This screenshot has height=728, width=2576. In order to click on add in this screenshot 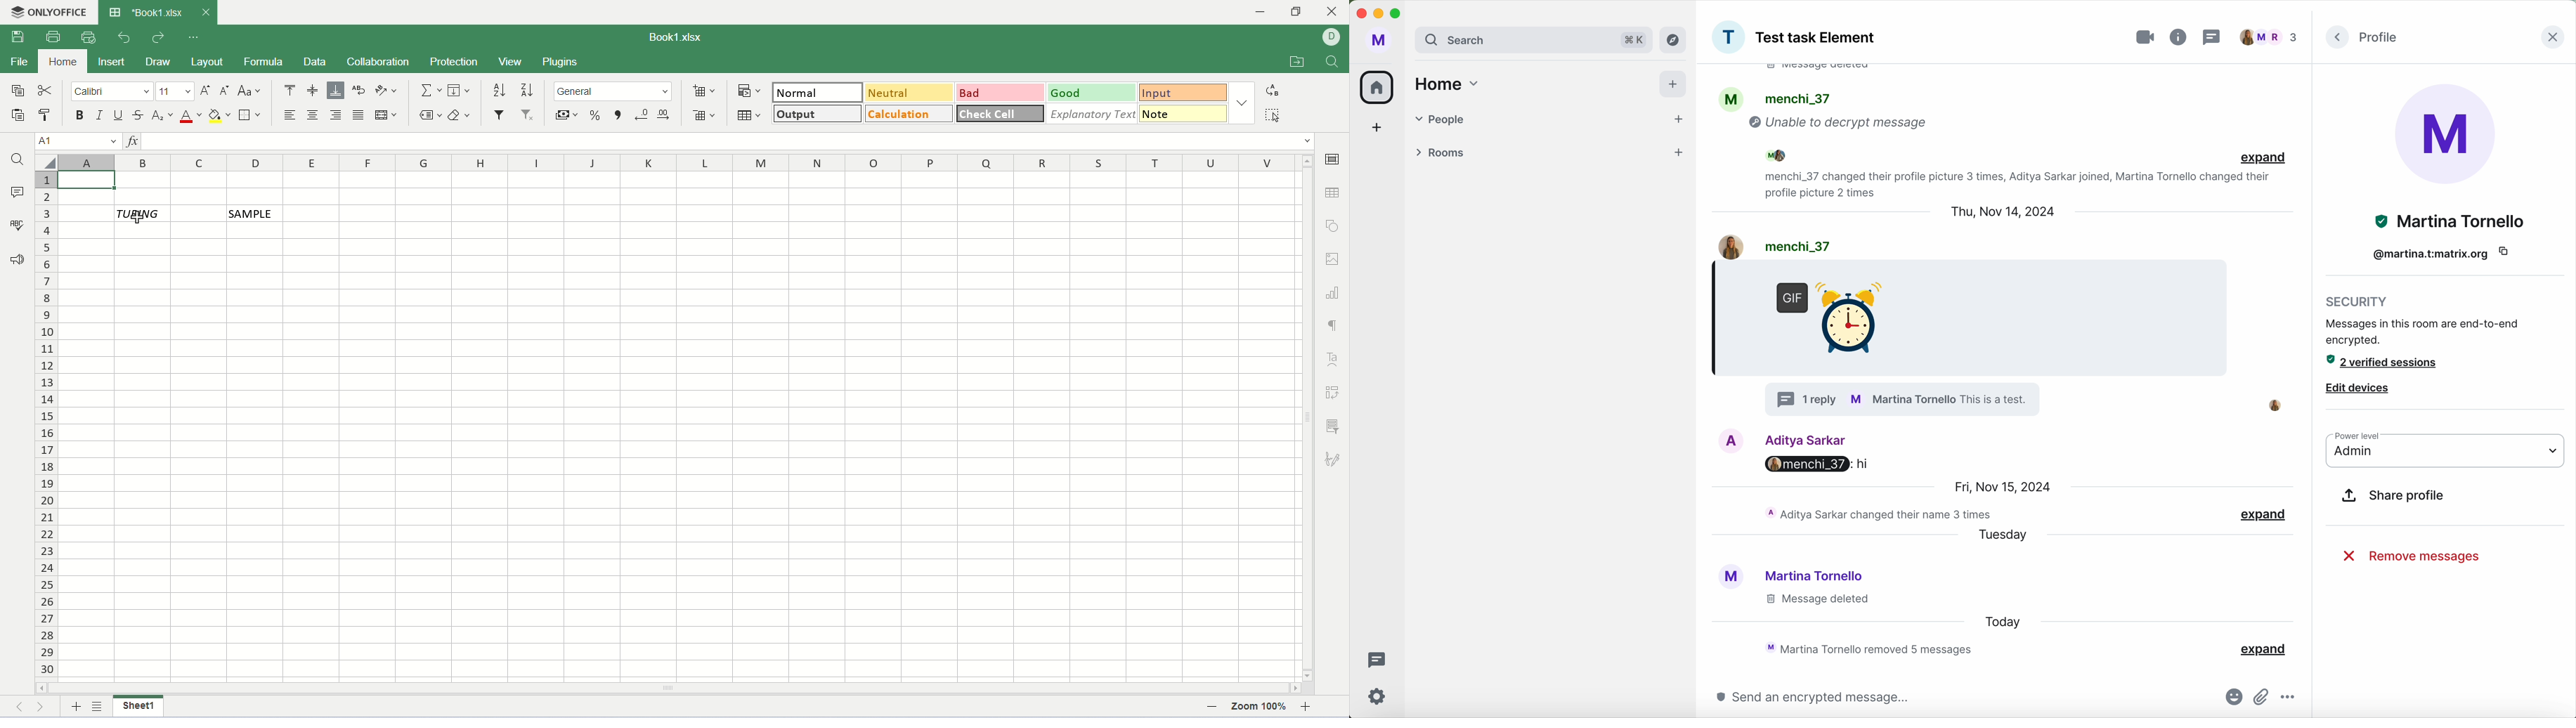, I will do `click(1678, 152)`.